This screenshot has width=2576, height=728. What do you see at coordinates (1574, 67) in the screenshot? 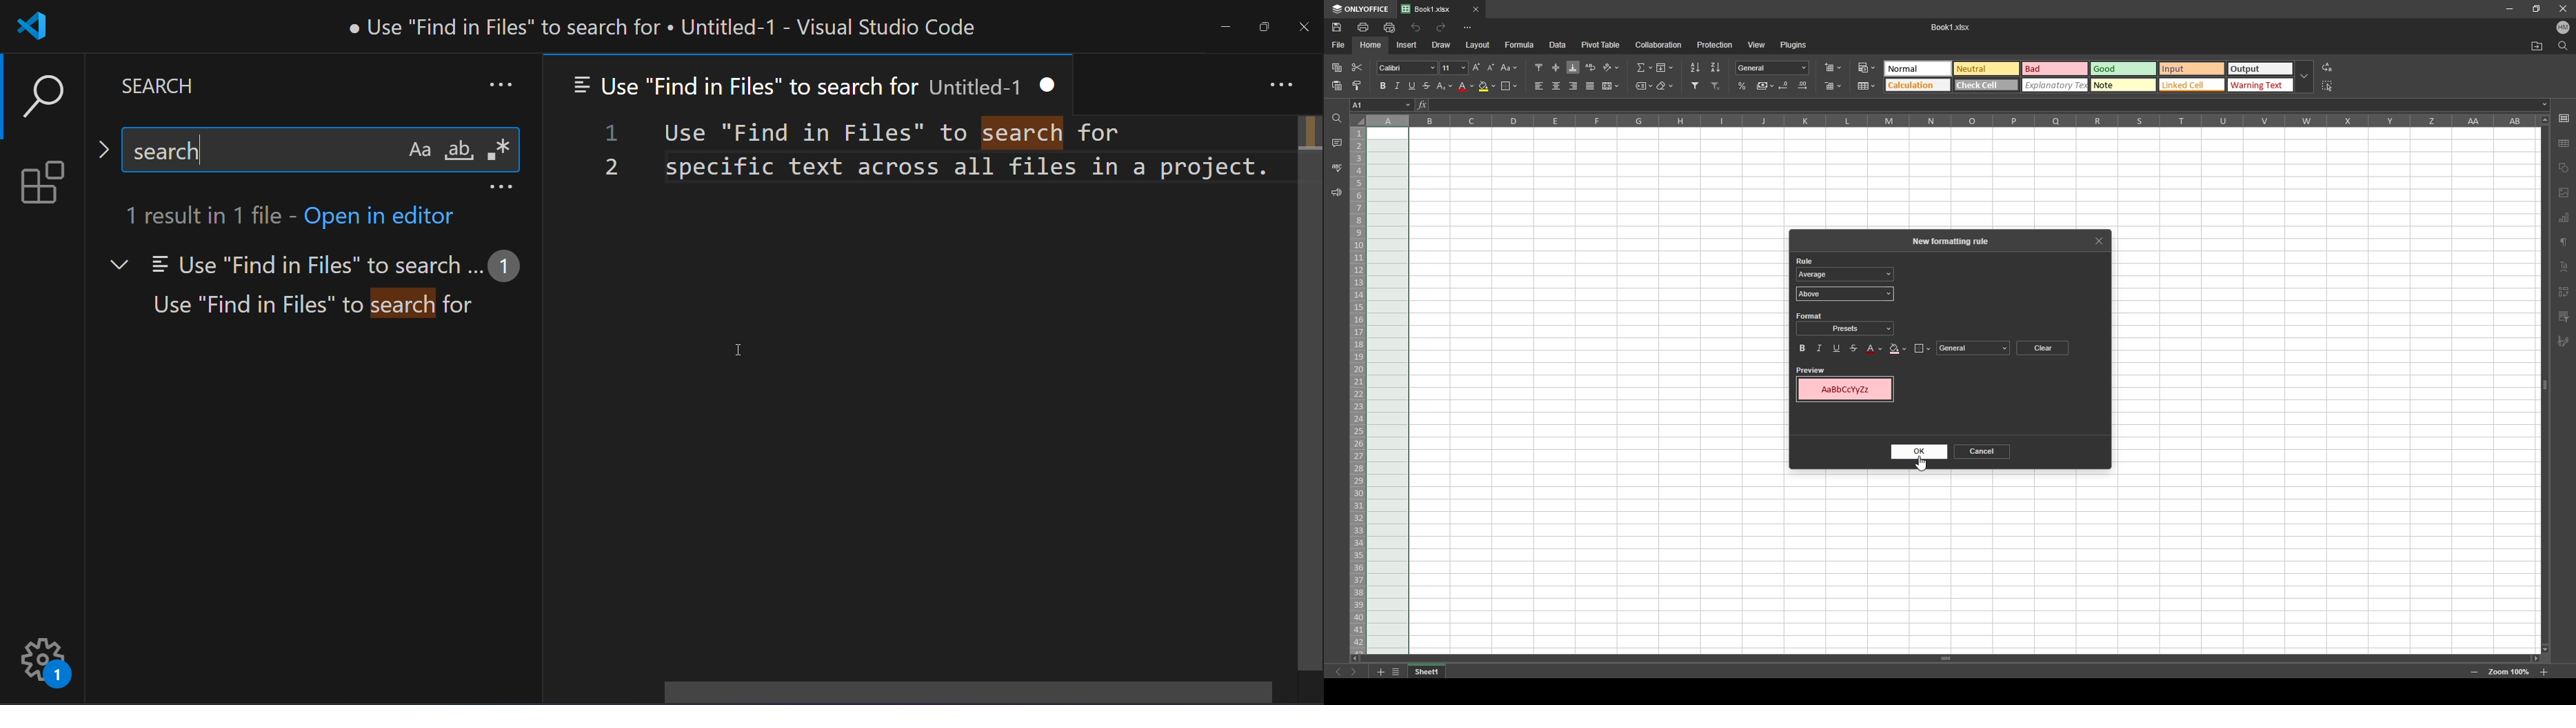
I see `align bottom` at bounding box center [1574, 67].